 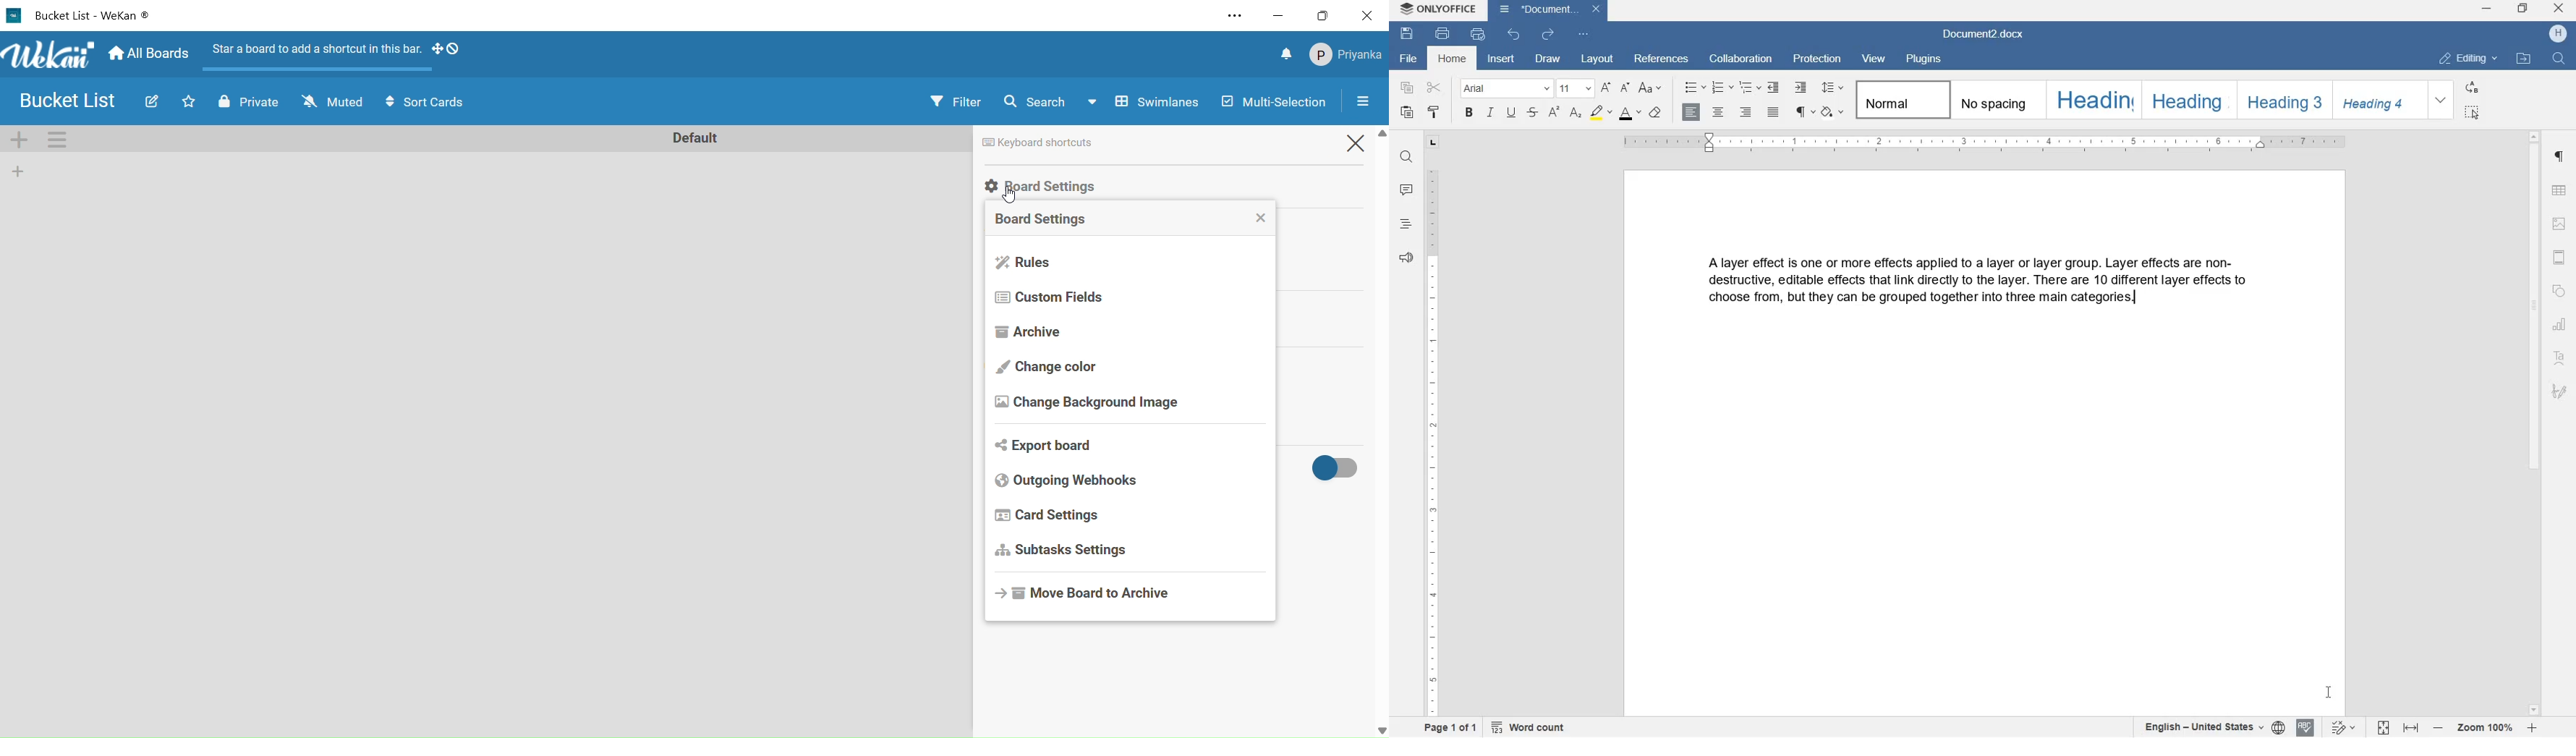 I want to click on signature, so click(x=2560, y=391).